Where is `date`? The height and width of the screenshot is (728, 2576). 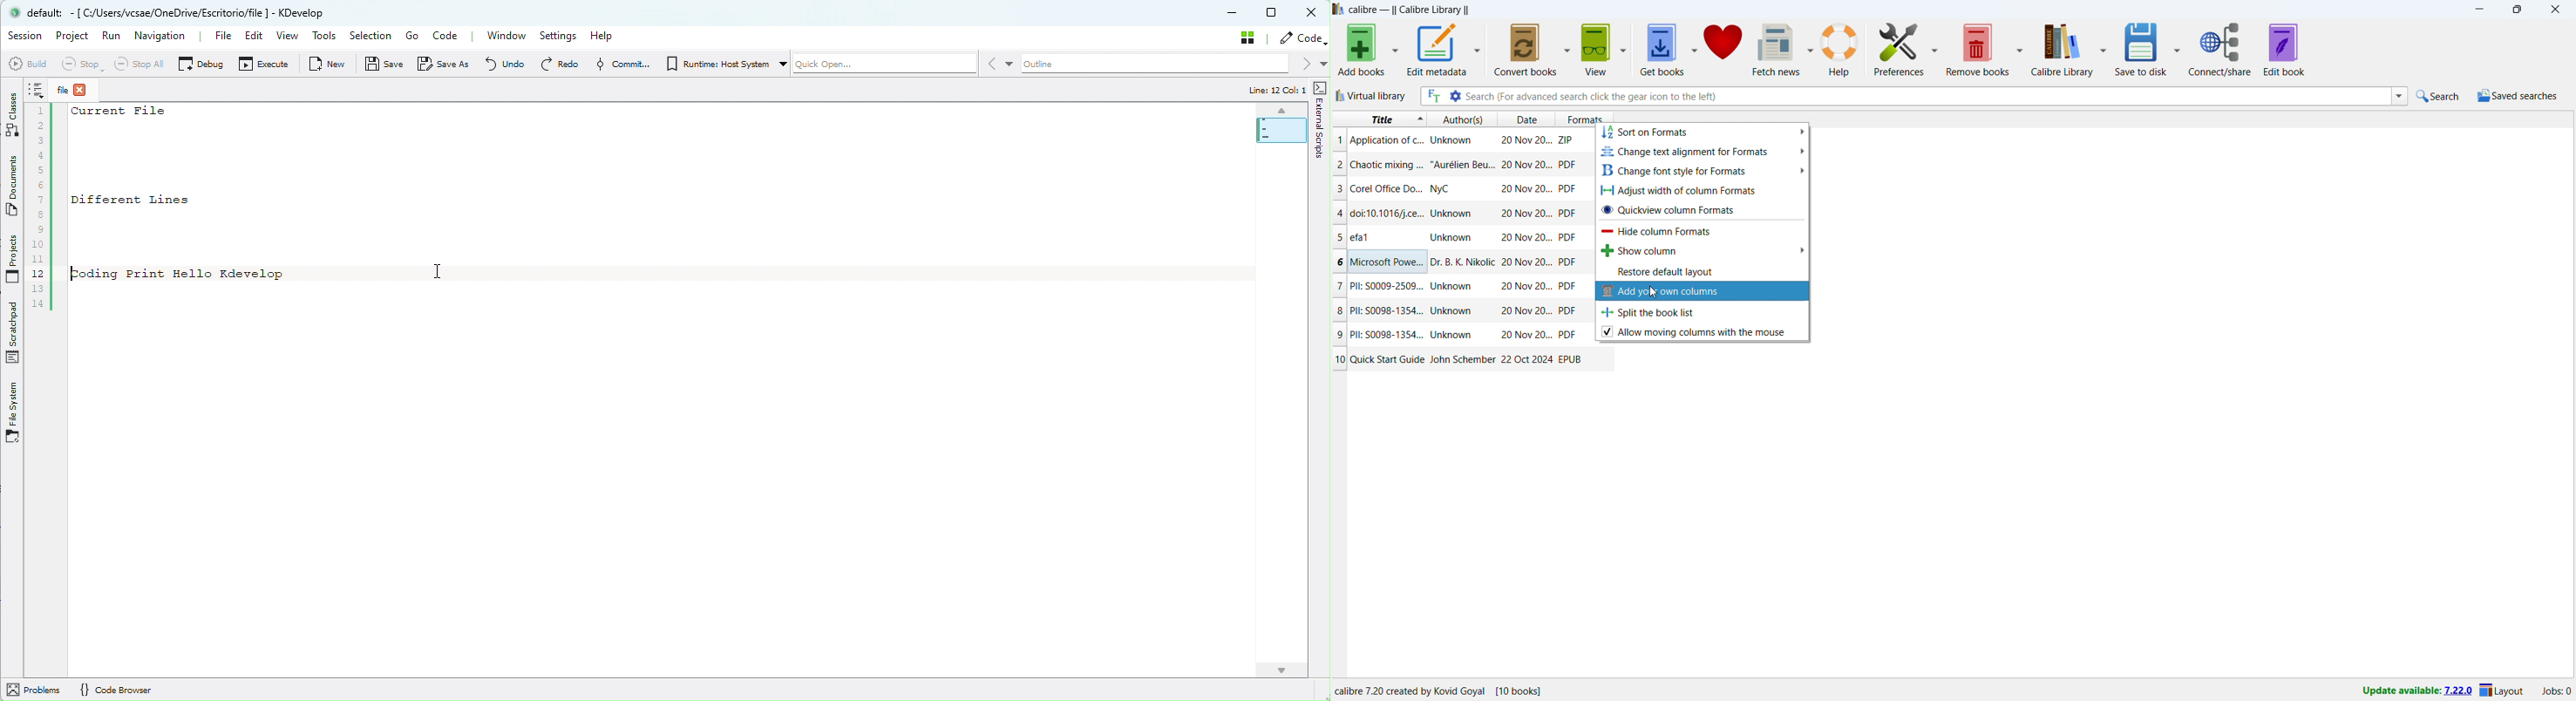
date is located at coordinates (1525, 165).